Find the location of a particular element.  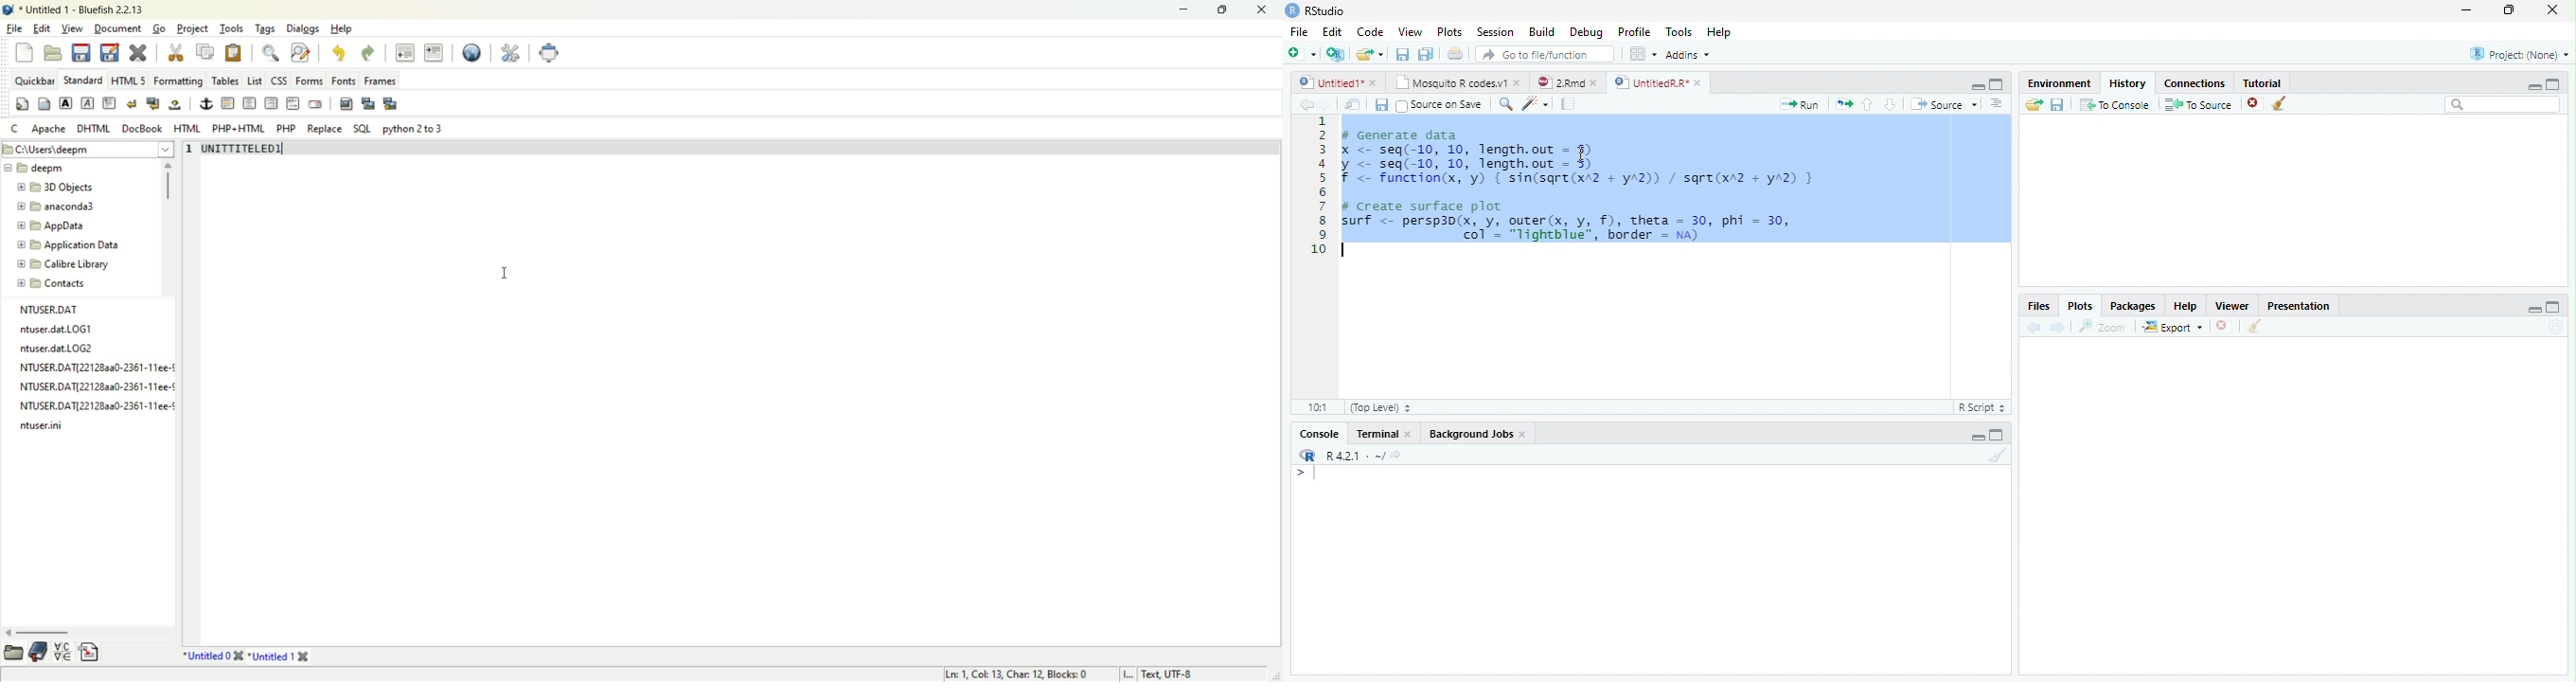

Session is located at coordinates (1494, 32).